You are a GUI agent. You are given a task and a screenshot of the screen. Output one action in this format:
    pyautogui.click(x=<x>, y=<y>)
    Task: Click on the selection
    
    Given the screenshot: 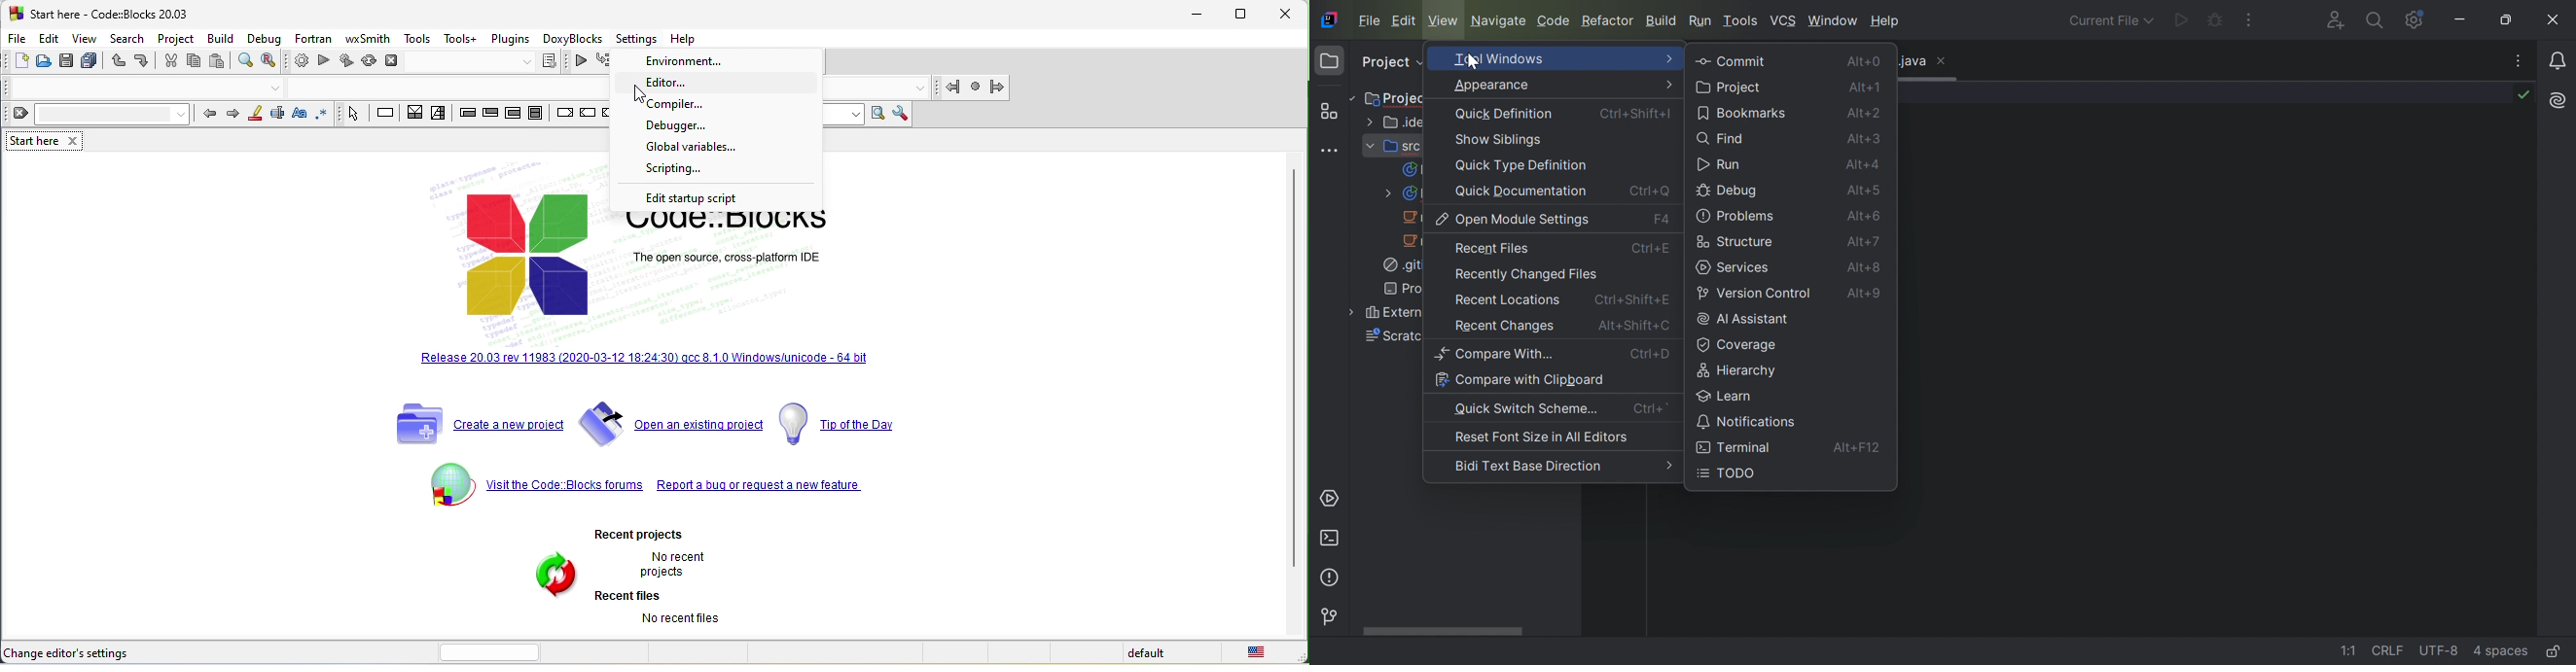 What is the action you would take?
    pyautogui.click(x=441, y=114)
    